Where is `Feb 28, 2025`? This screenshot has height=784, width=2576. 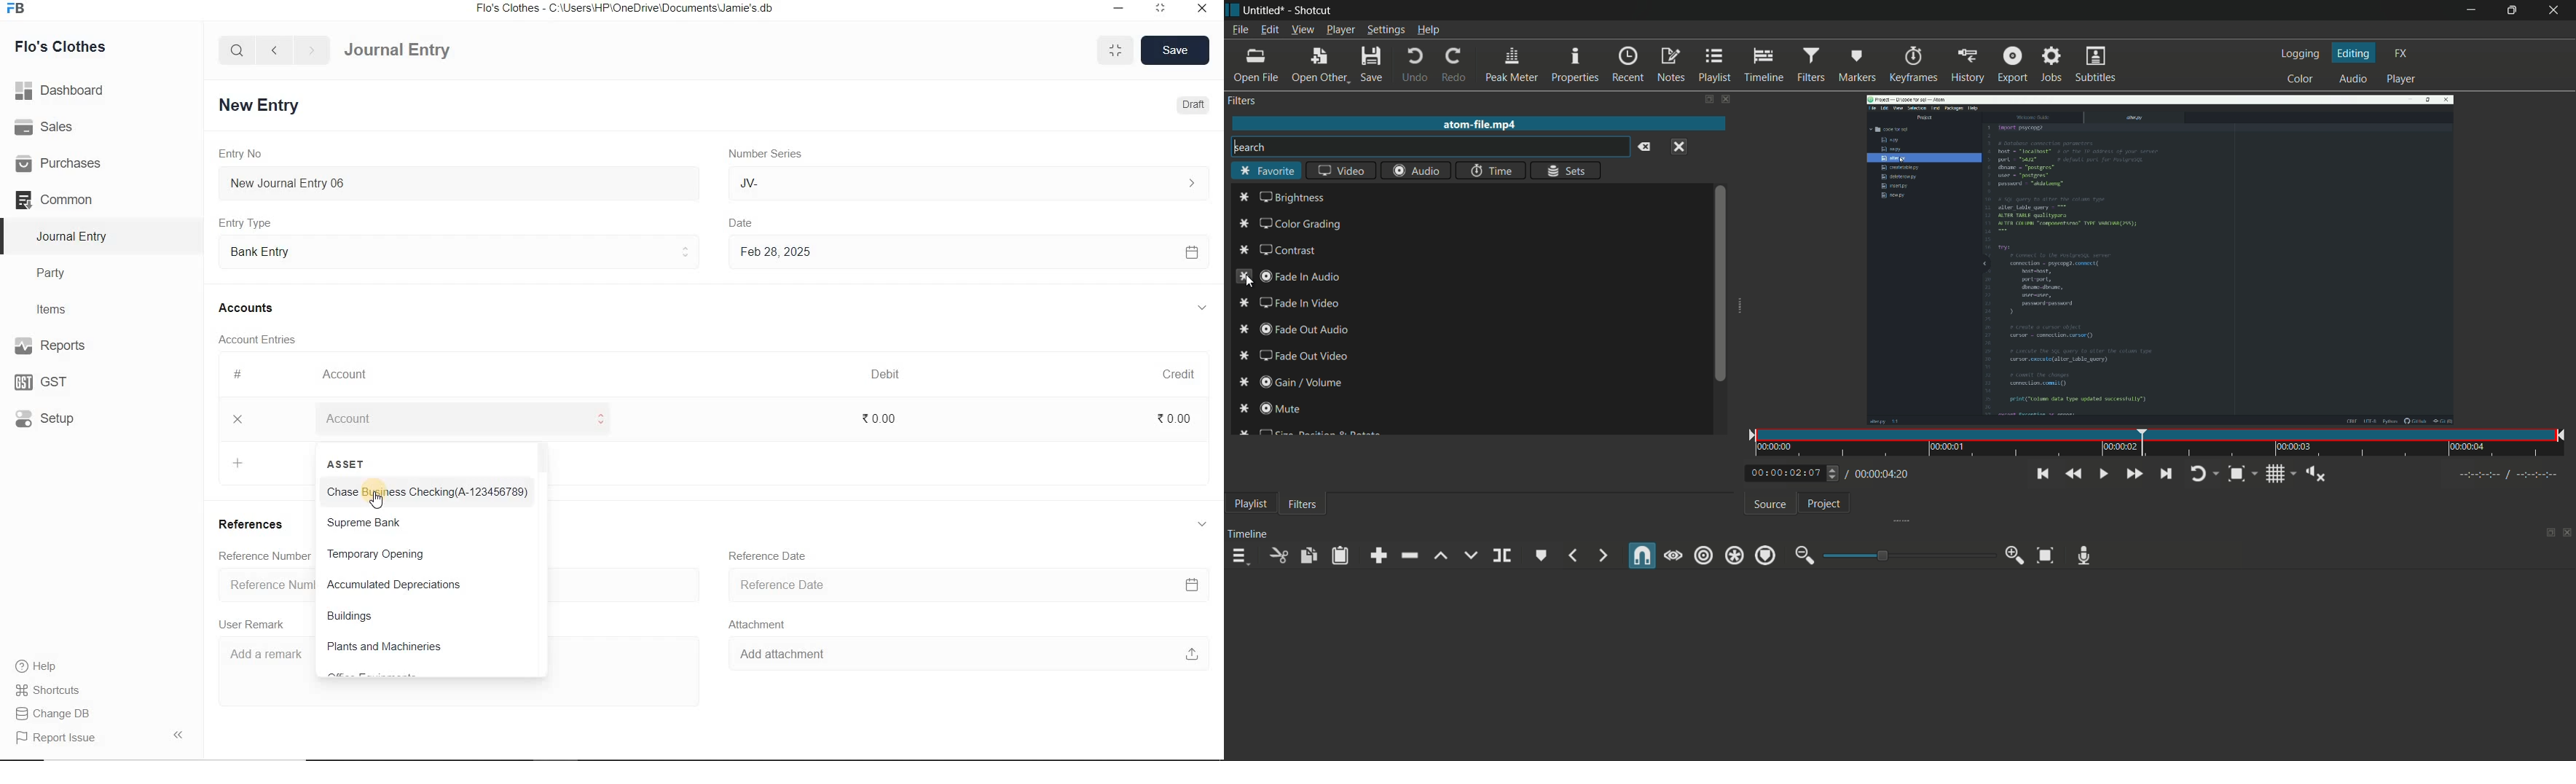
Feb 28, 2025 is located at coordinates (968, 251).